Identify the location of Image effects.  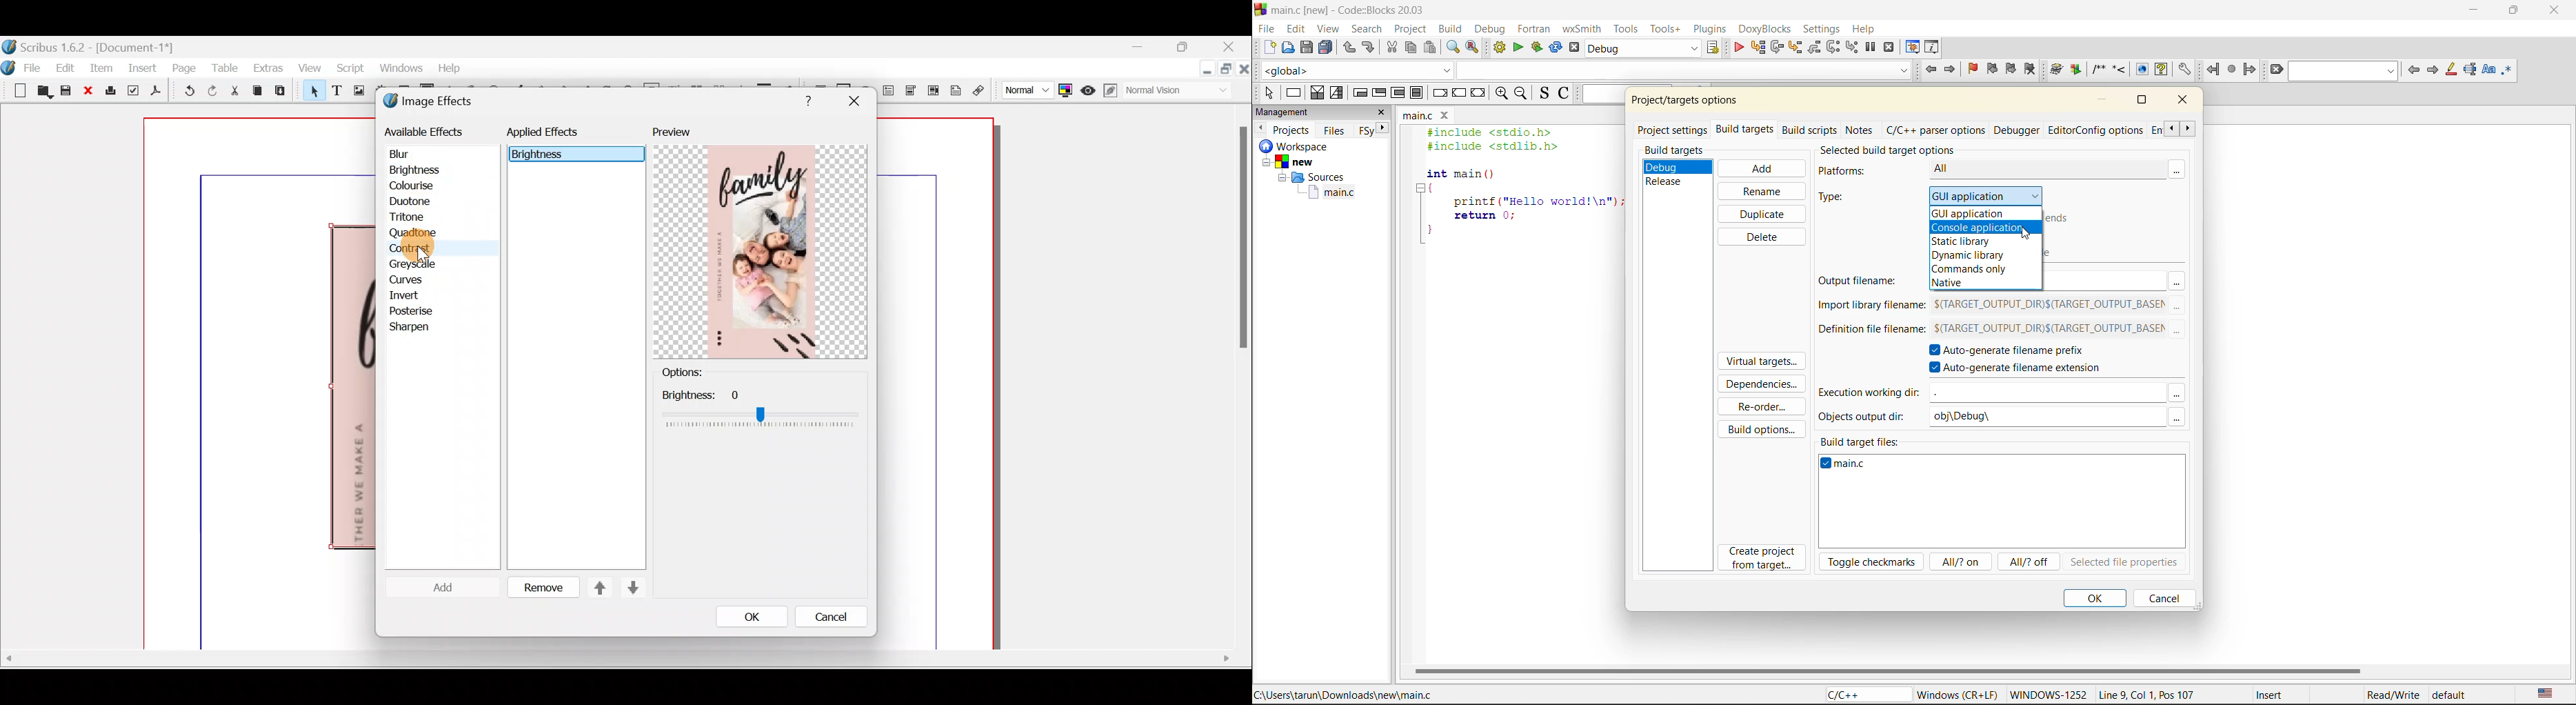
(436, 102).